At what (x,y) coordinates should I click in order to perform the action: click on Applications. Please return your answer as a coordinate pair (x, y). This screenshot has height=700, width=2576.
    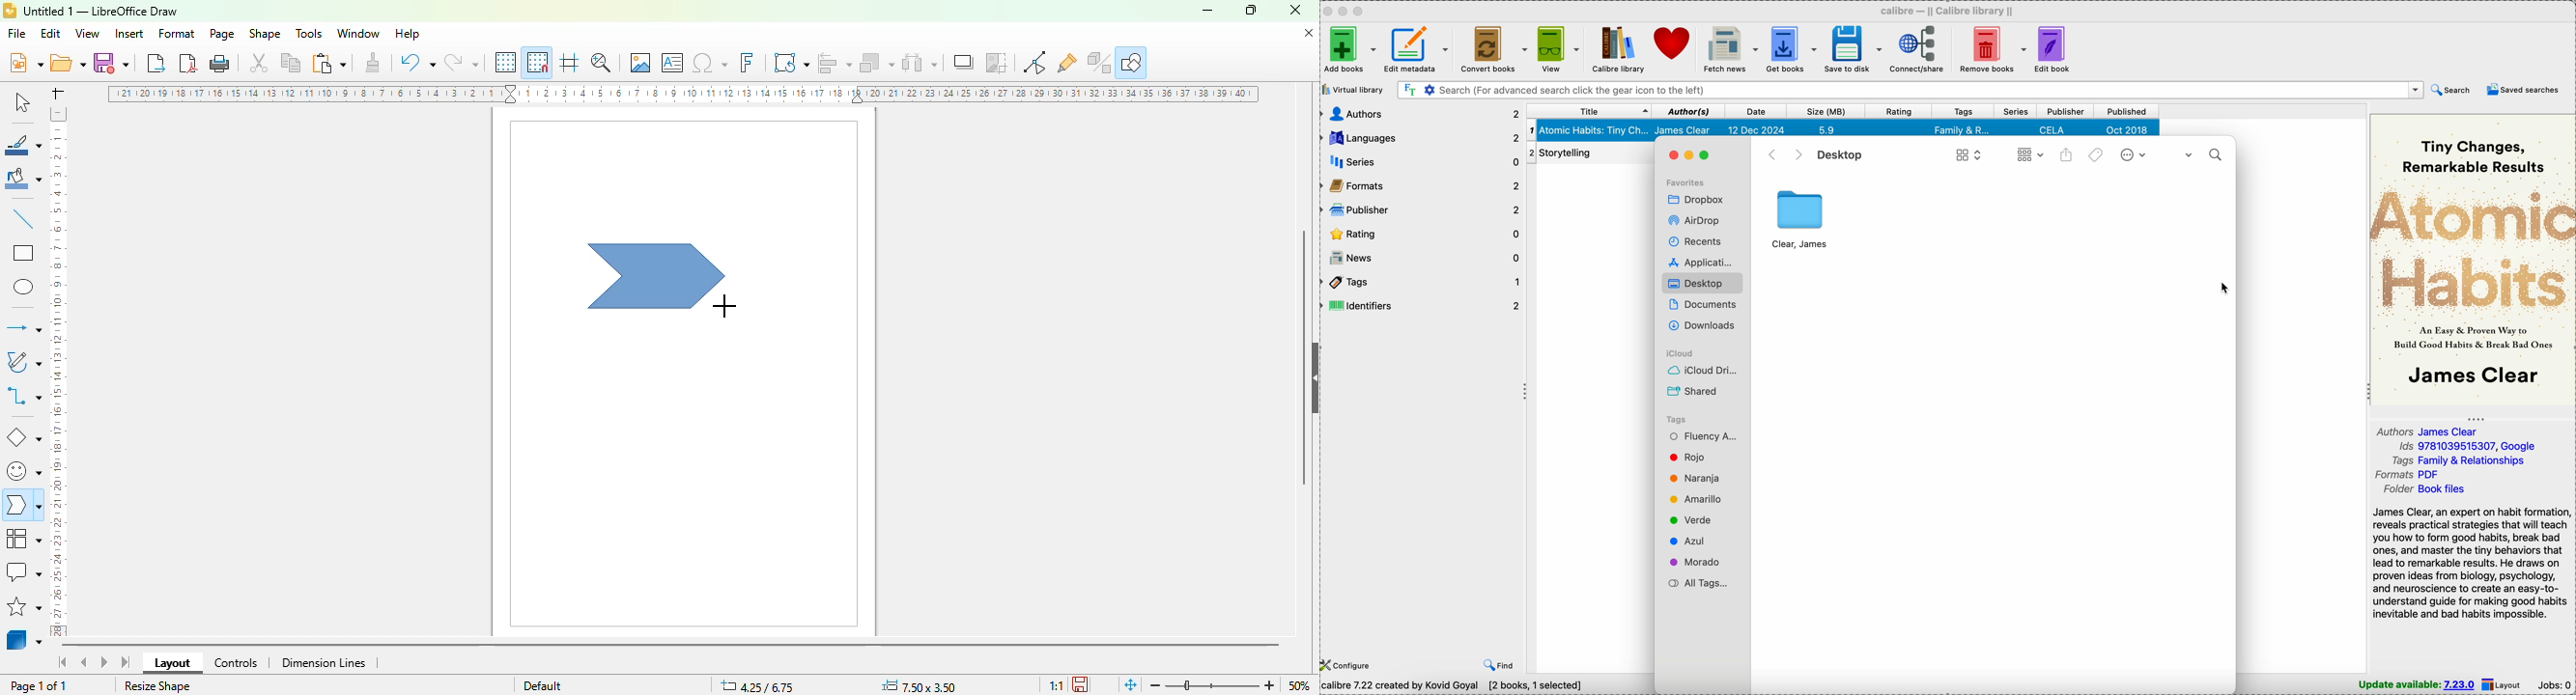
    Looking at the image, I should click on (1701, 261).